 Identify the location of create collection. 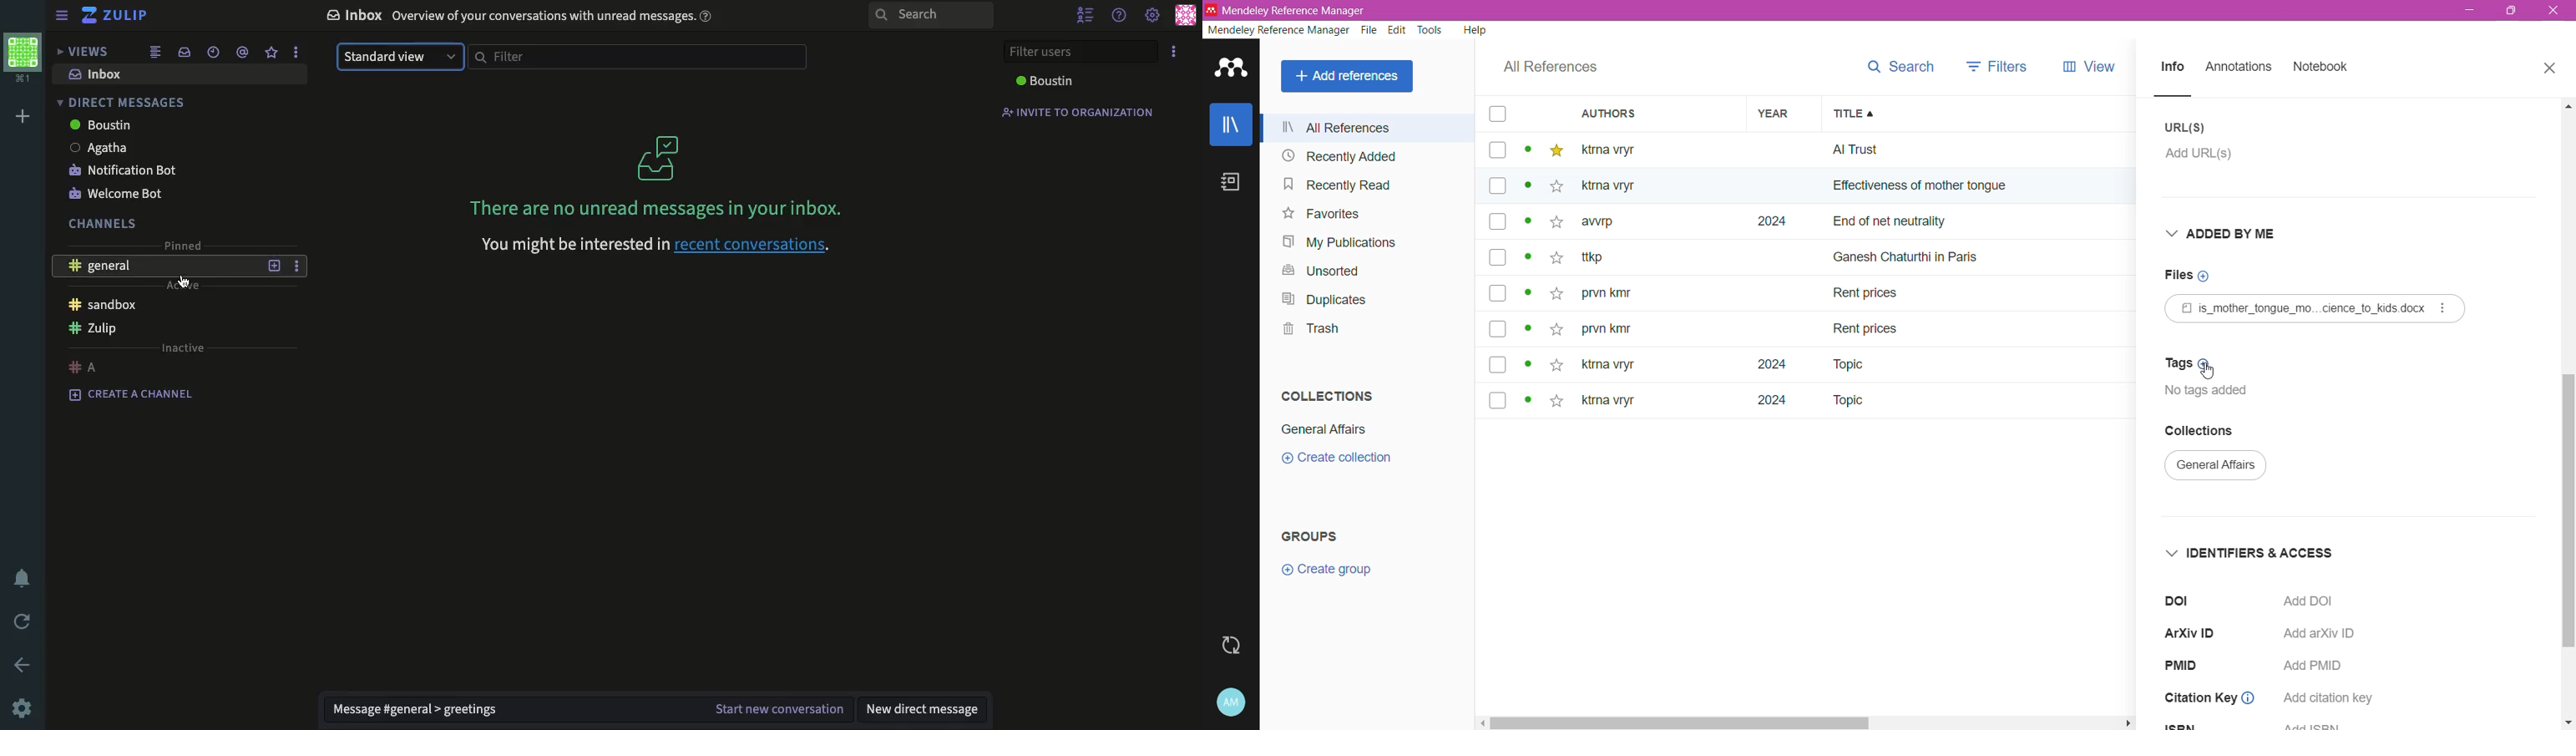
(1347, 462).